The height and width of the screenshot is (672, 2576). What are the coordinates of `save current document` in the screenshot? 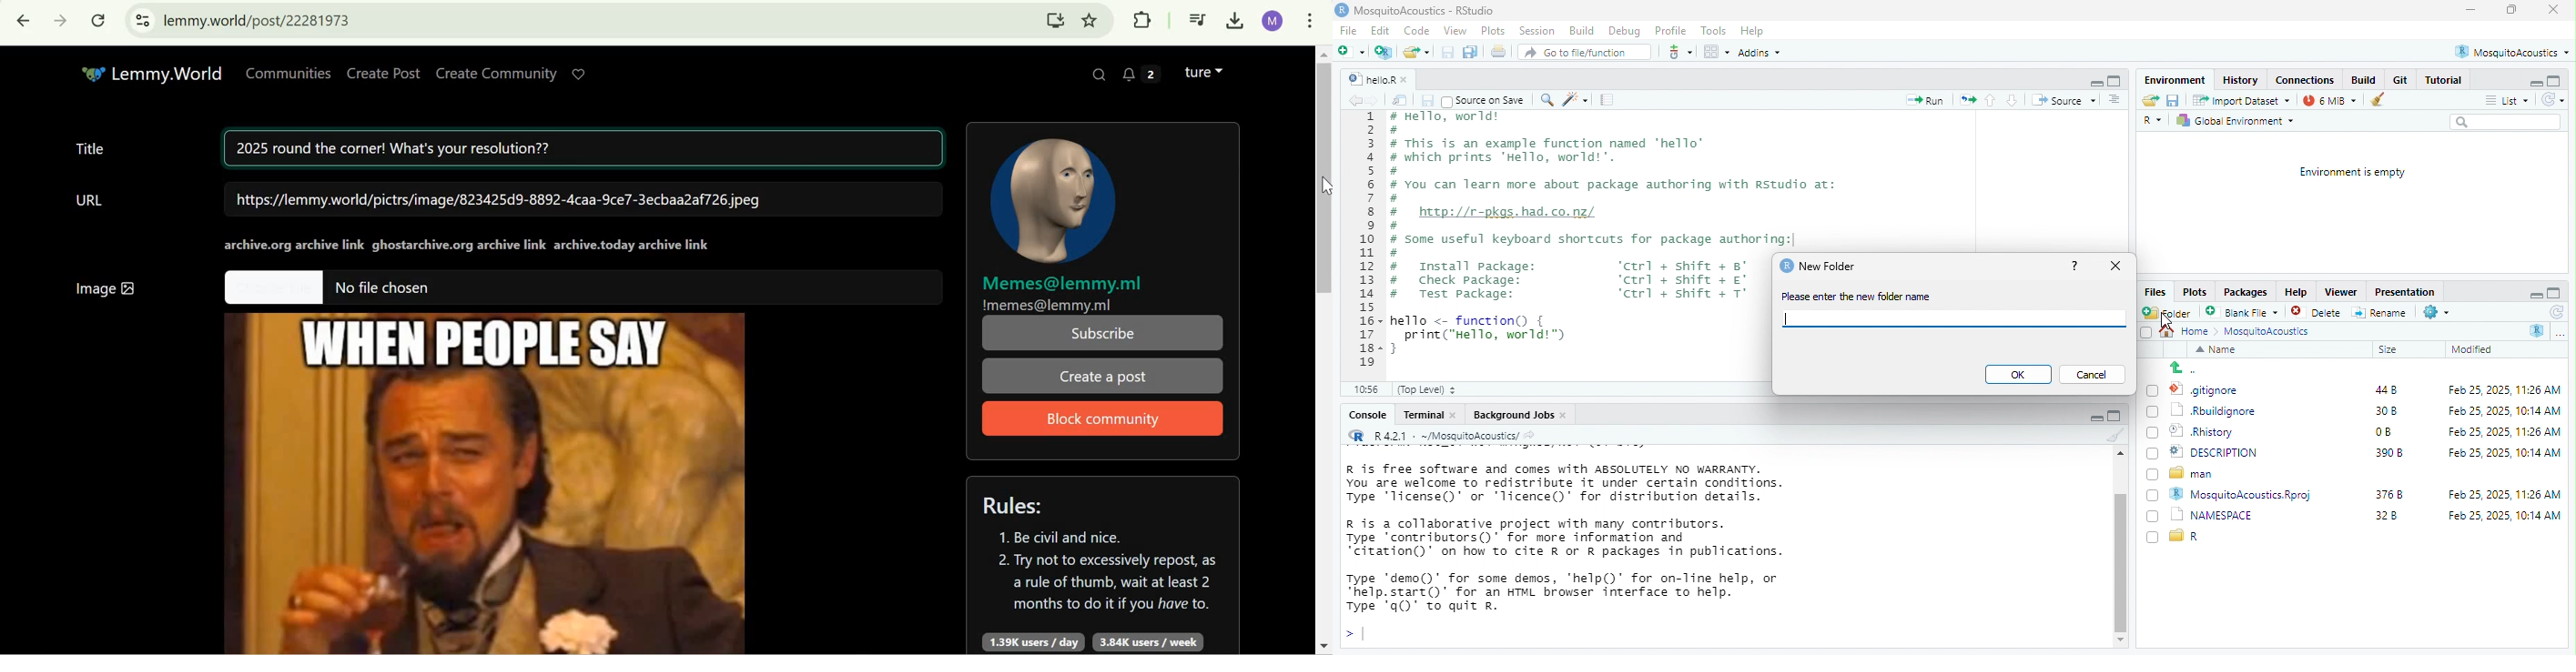 It's located at (2177, 102).